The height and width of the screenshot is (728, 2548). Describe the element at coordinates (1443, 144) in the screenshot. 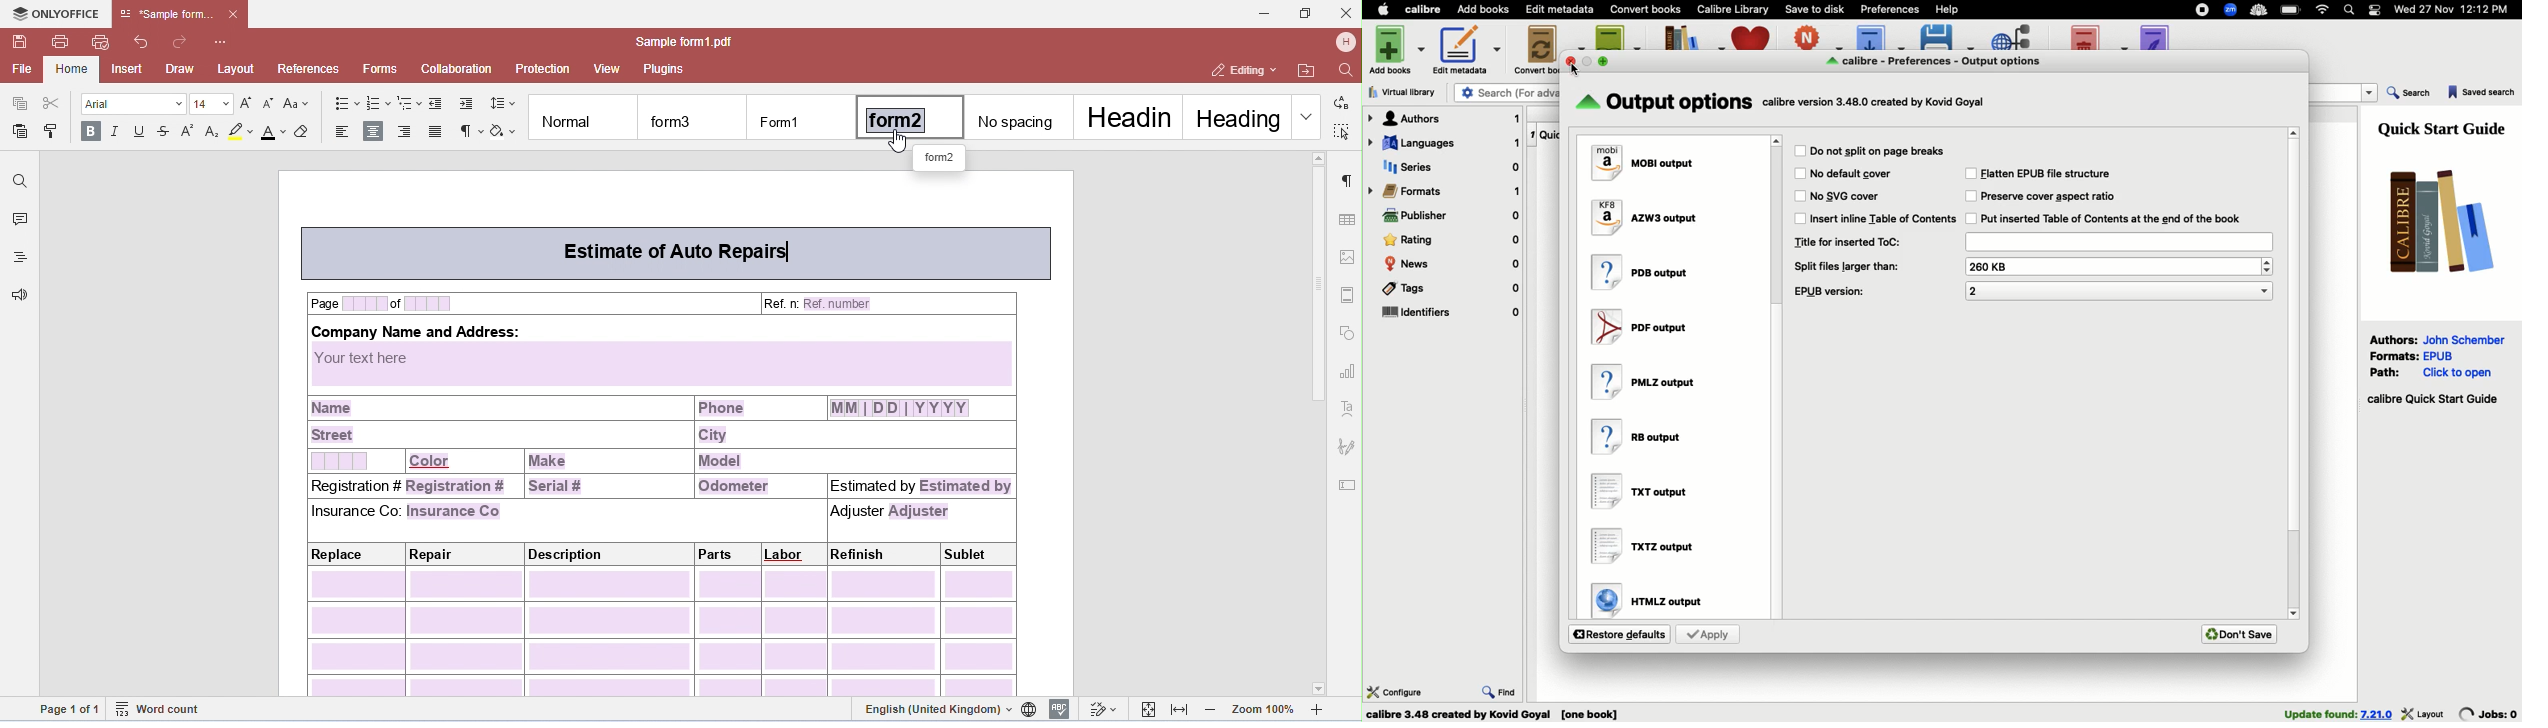

I see `Languages` at that location.